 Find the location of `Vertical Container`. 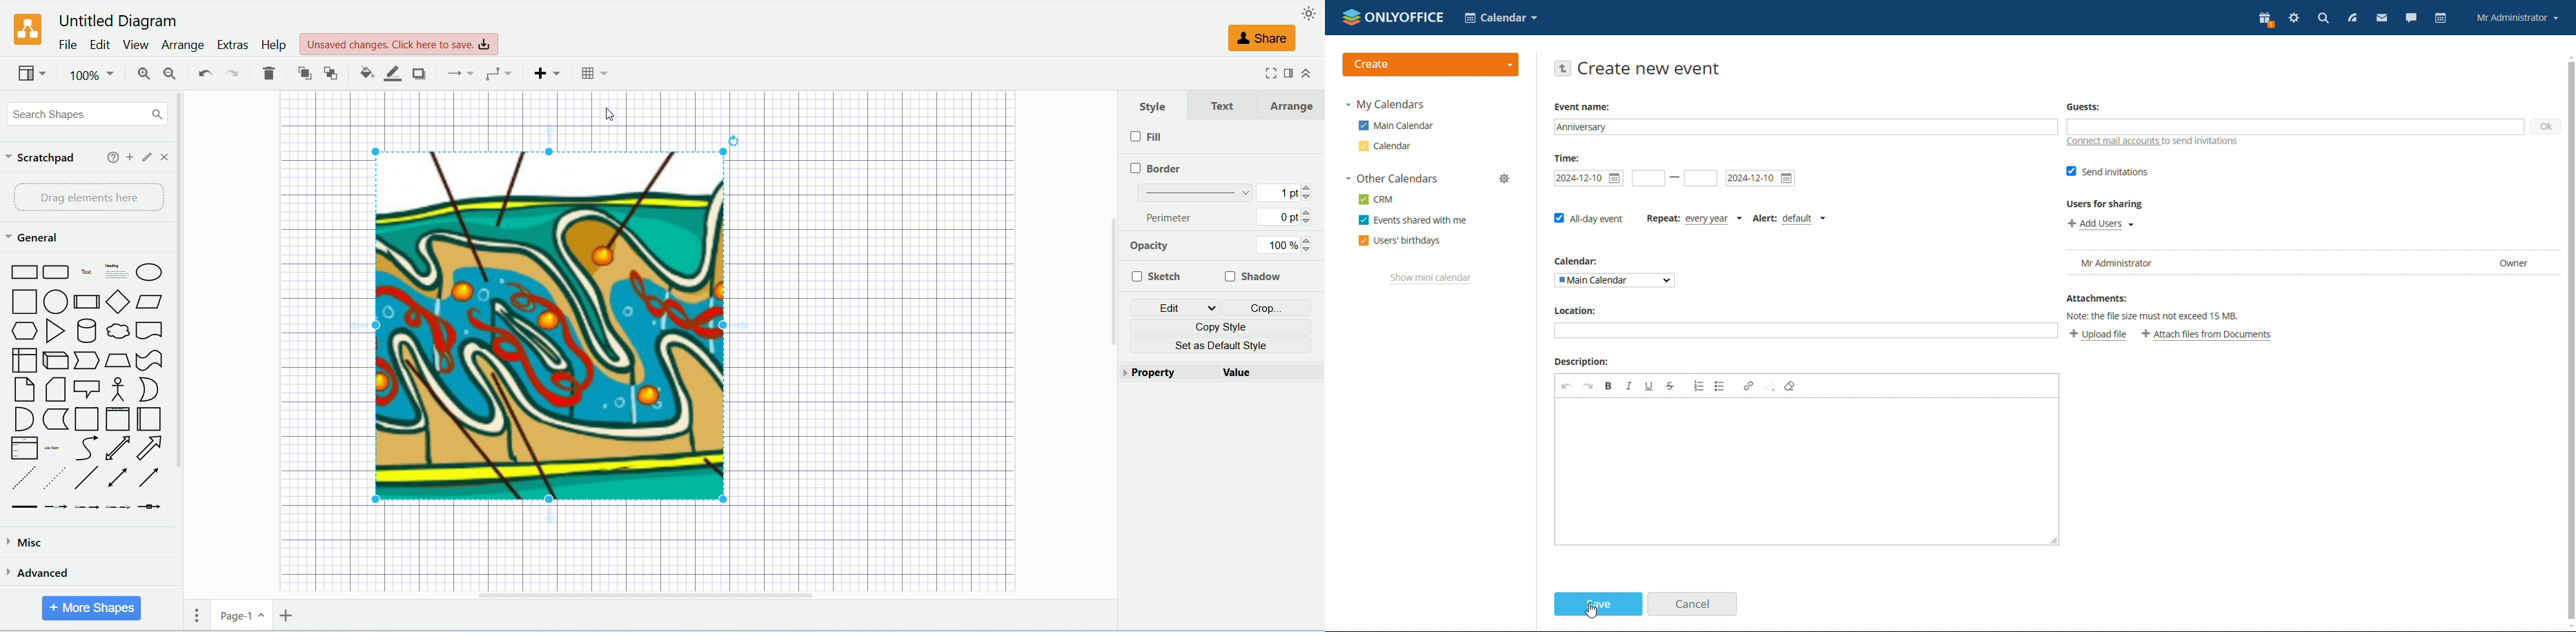

Vertical Container is located at coordinates (120, 419).